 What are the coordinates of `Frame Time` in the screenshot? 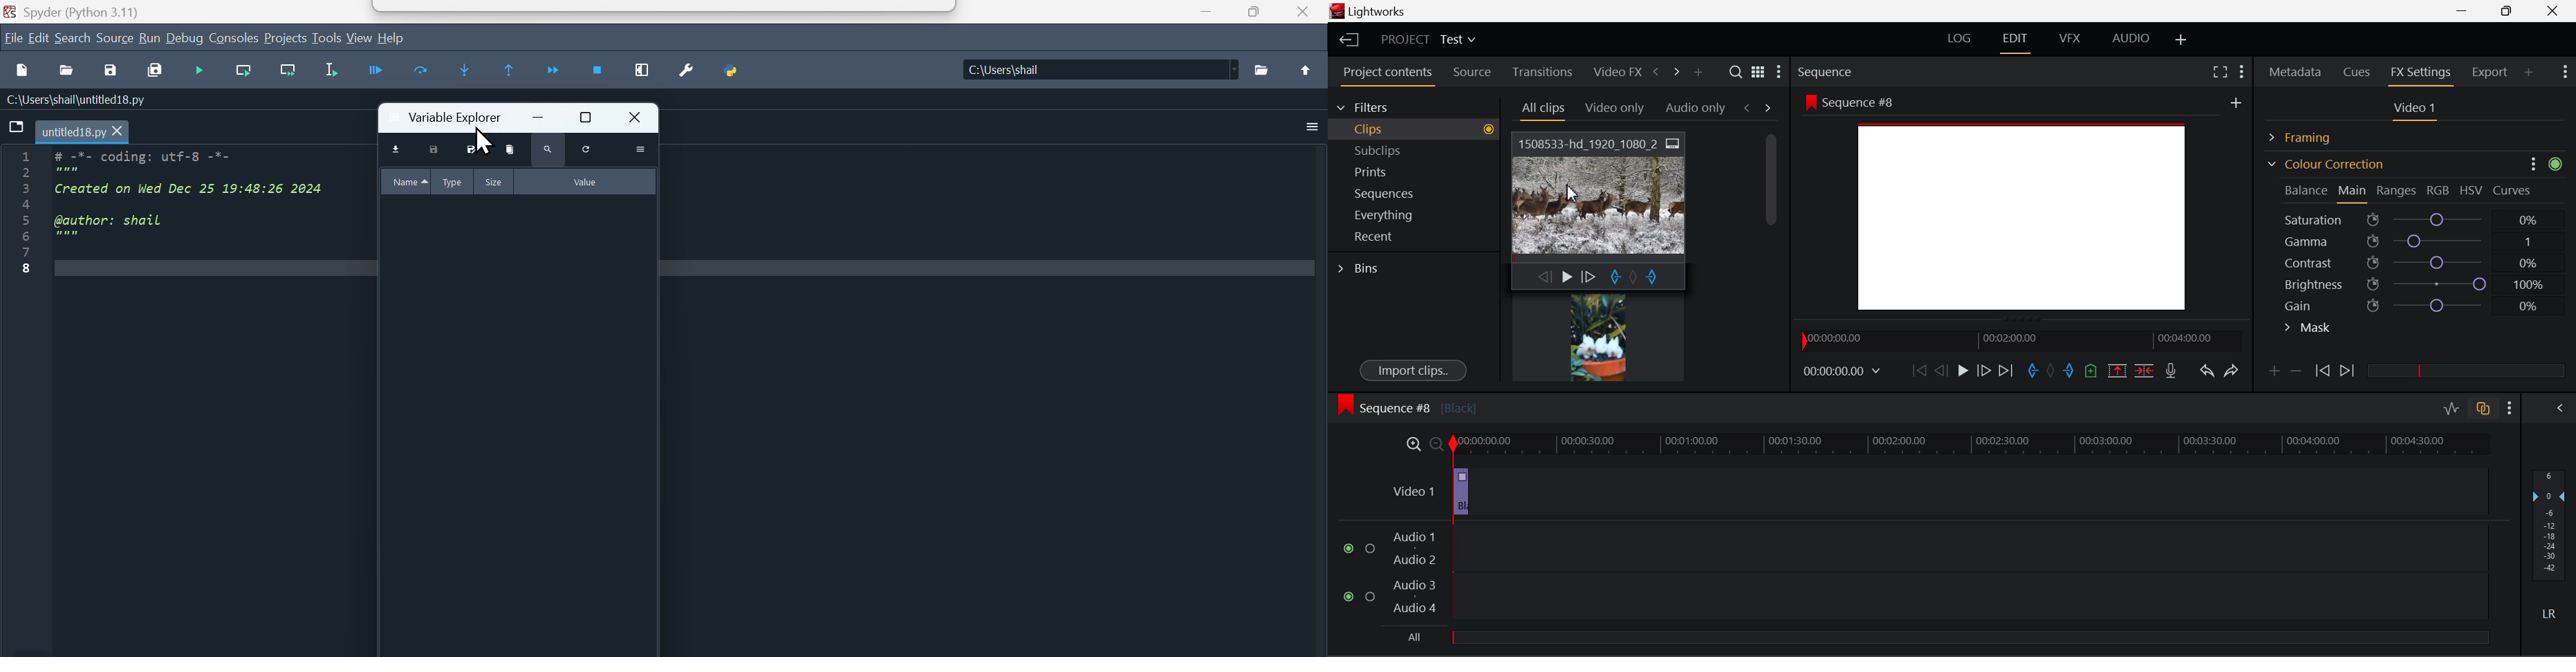 It's located at (1843, 372).